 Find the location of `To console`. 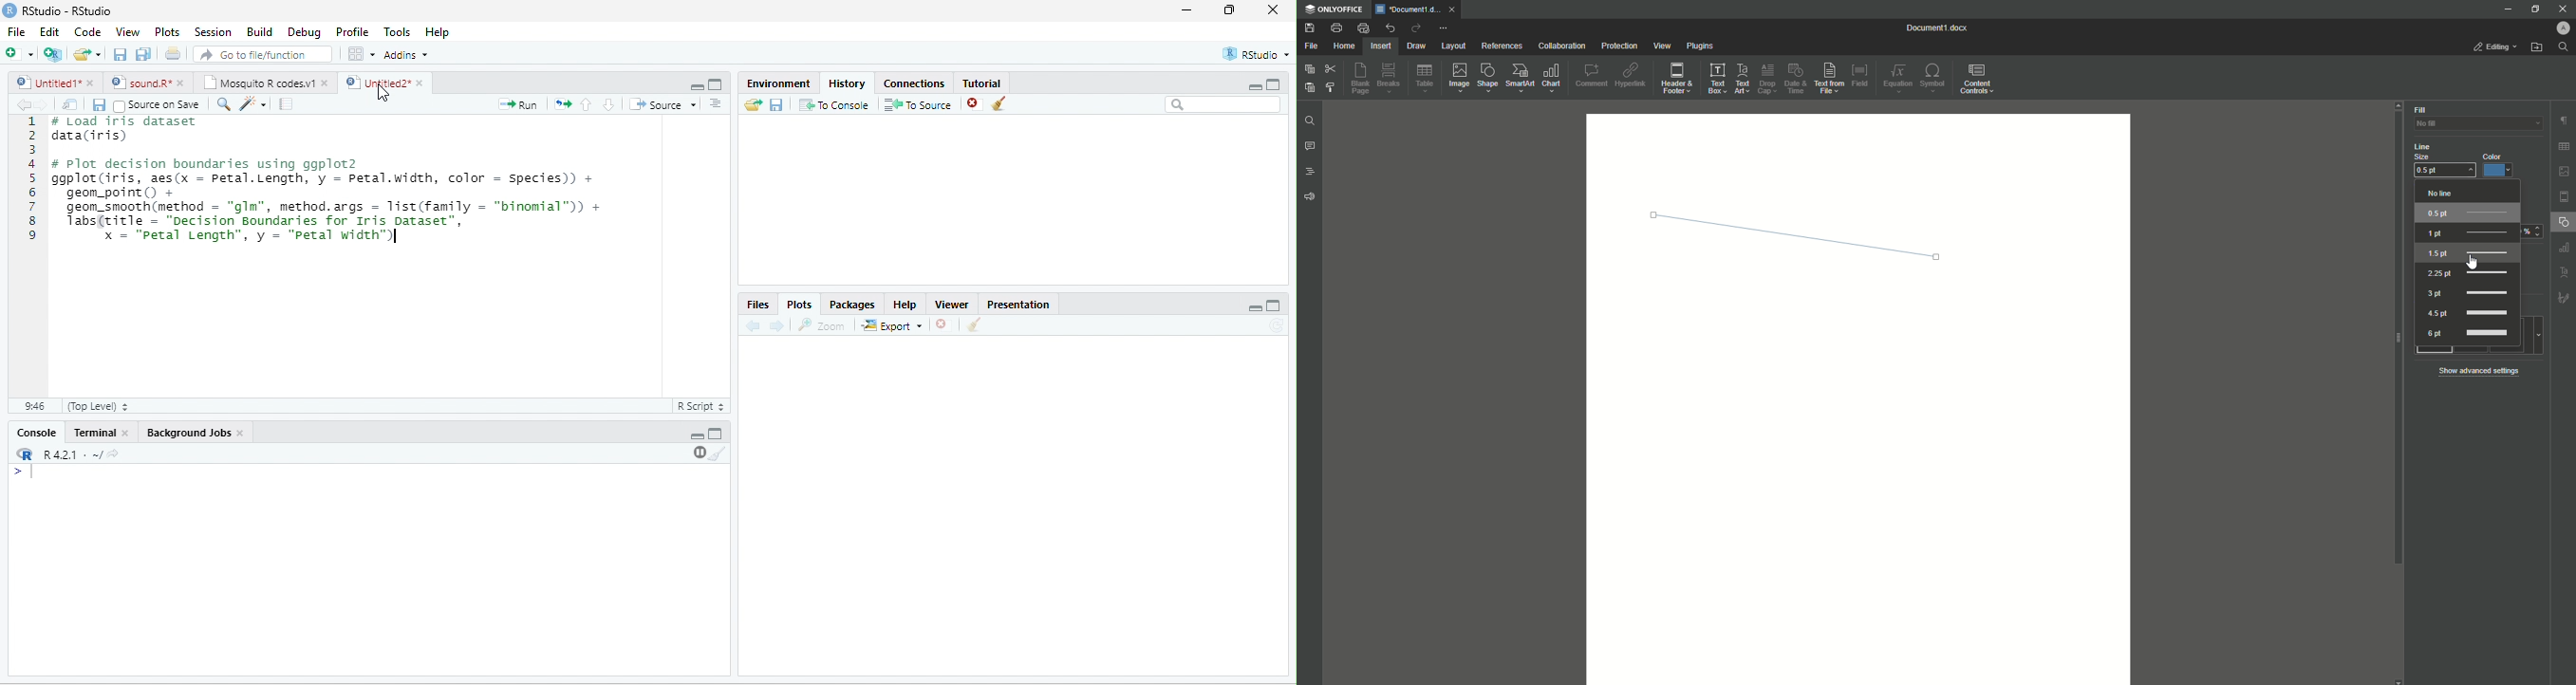

To console is located at coordinates (834, 104).